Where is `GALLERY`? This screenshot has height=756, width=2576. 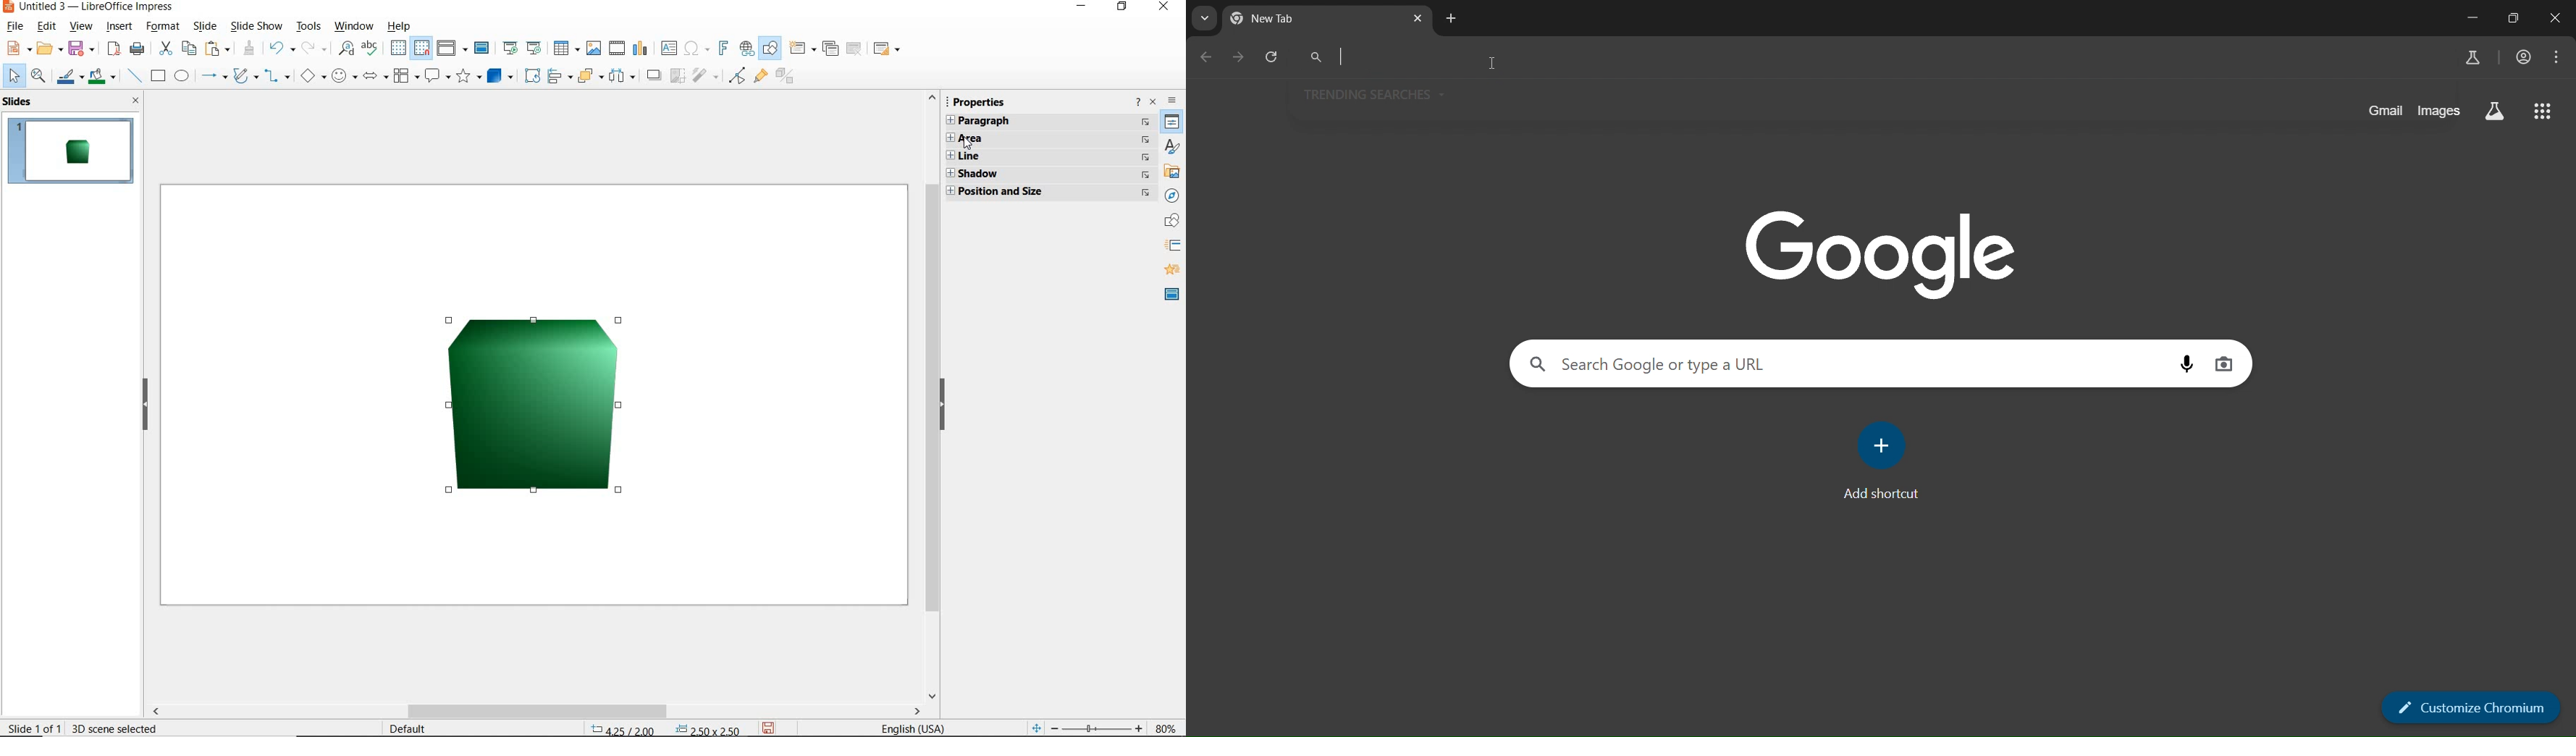 GALLERY is located at coordinates (1171, 173).